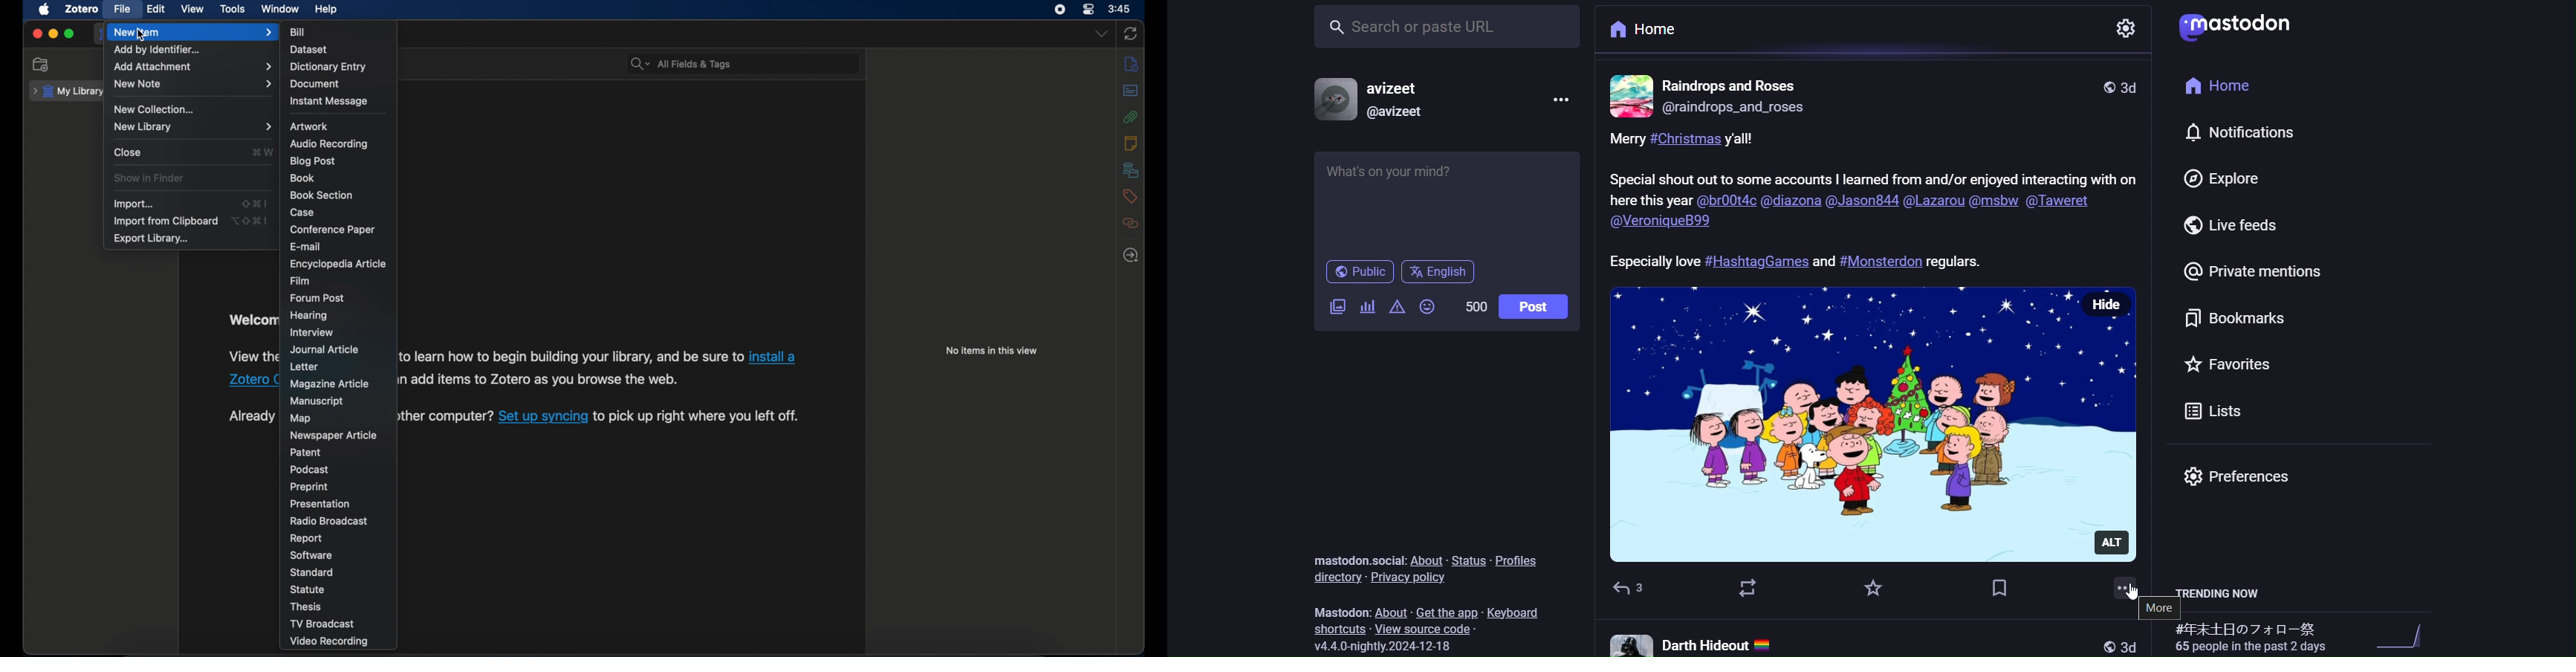 This screenshot has width=2576, height=672. I want to click on setting, so click(2127, 30).